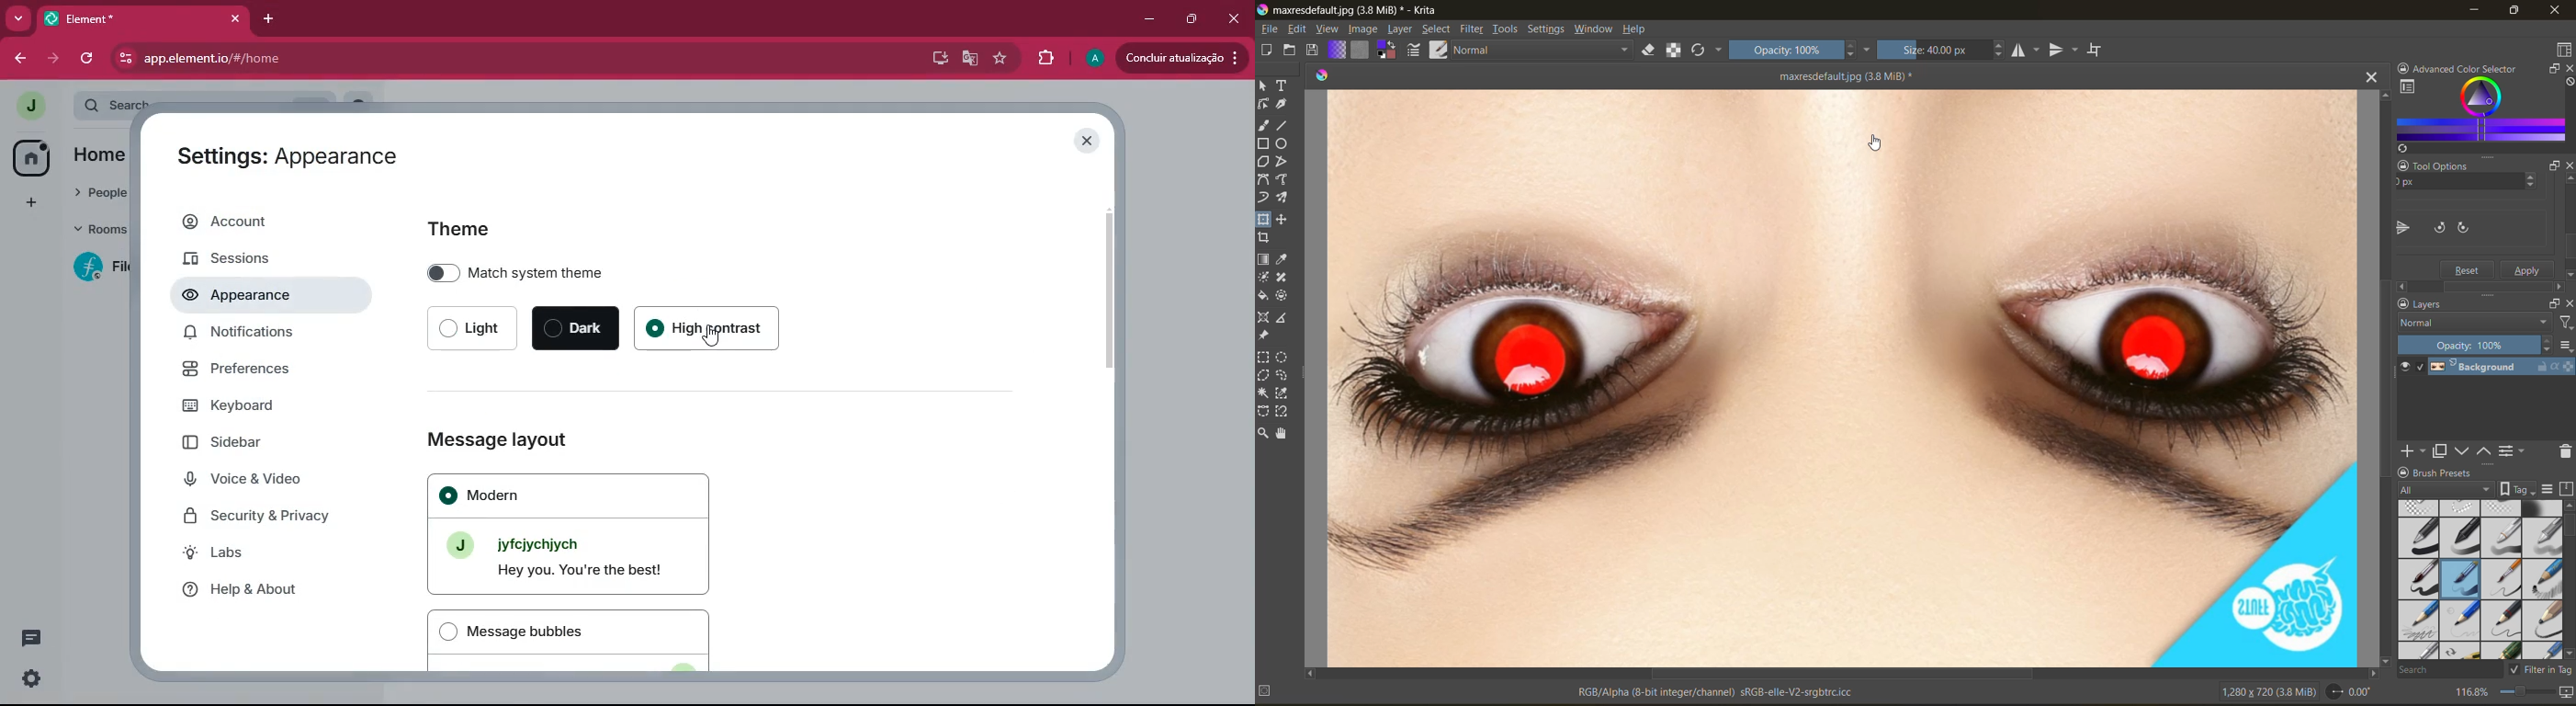 The height and width of the screenshot is (728, 2576). Describe the element at coordinates (1282, 278) in the screenshot. I see `tool` at that location.